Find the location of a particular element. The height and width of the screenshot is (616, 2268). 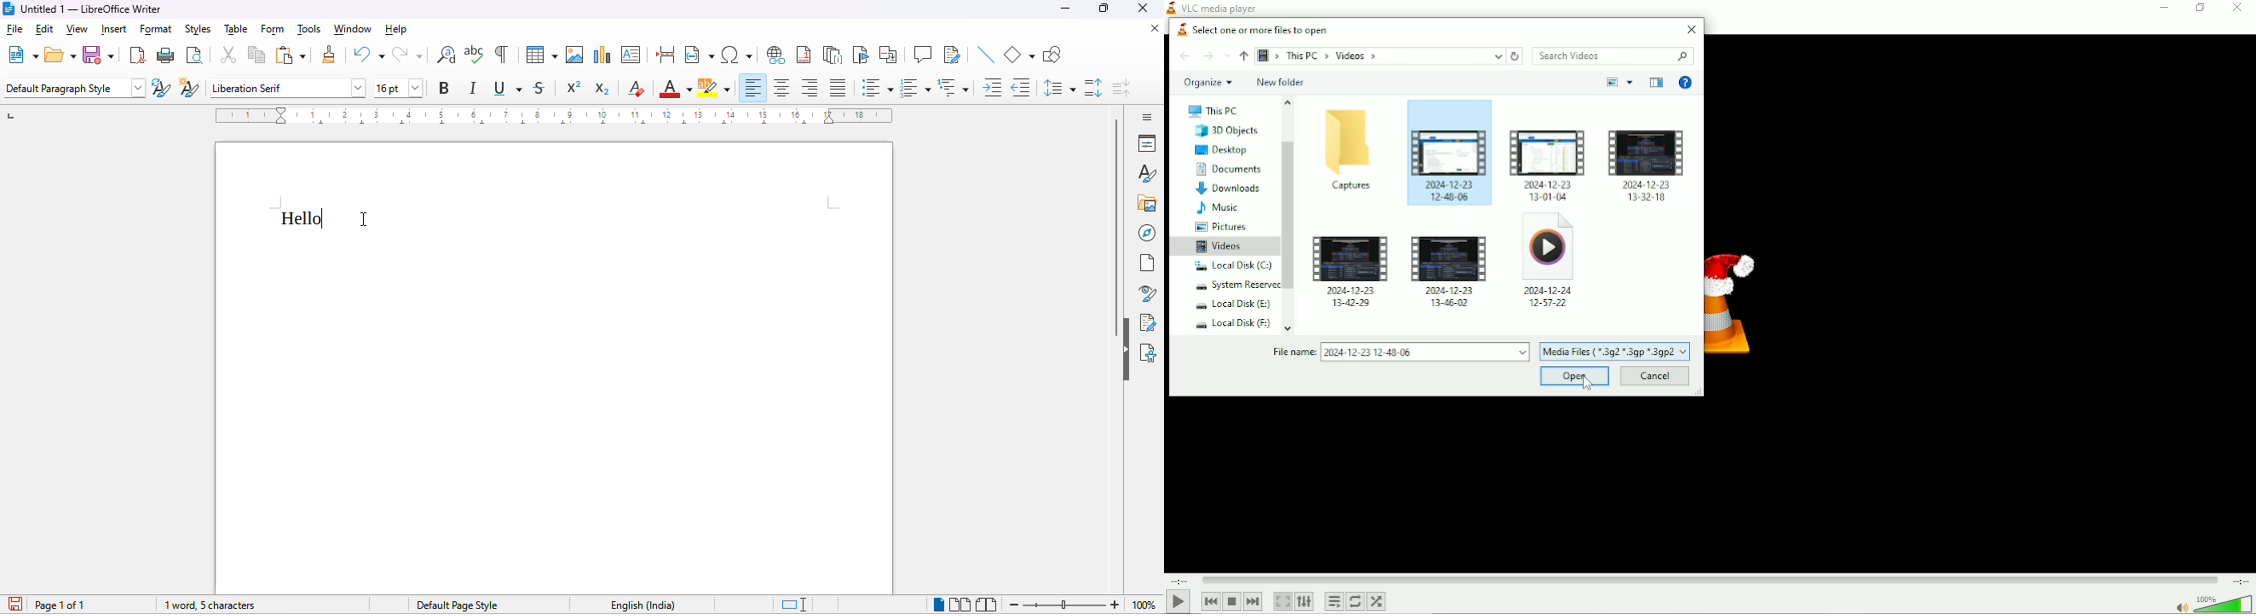

underline is located at coordinates (509, 89).